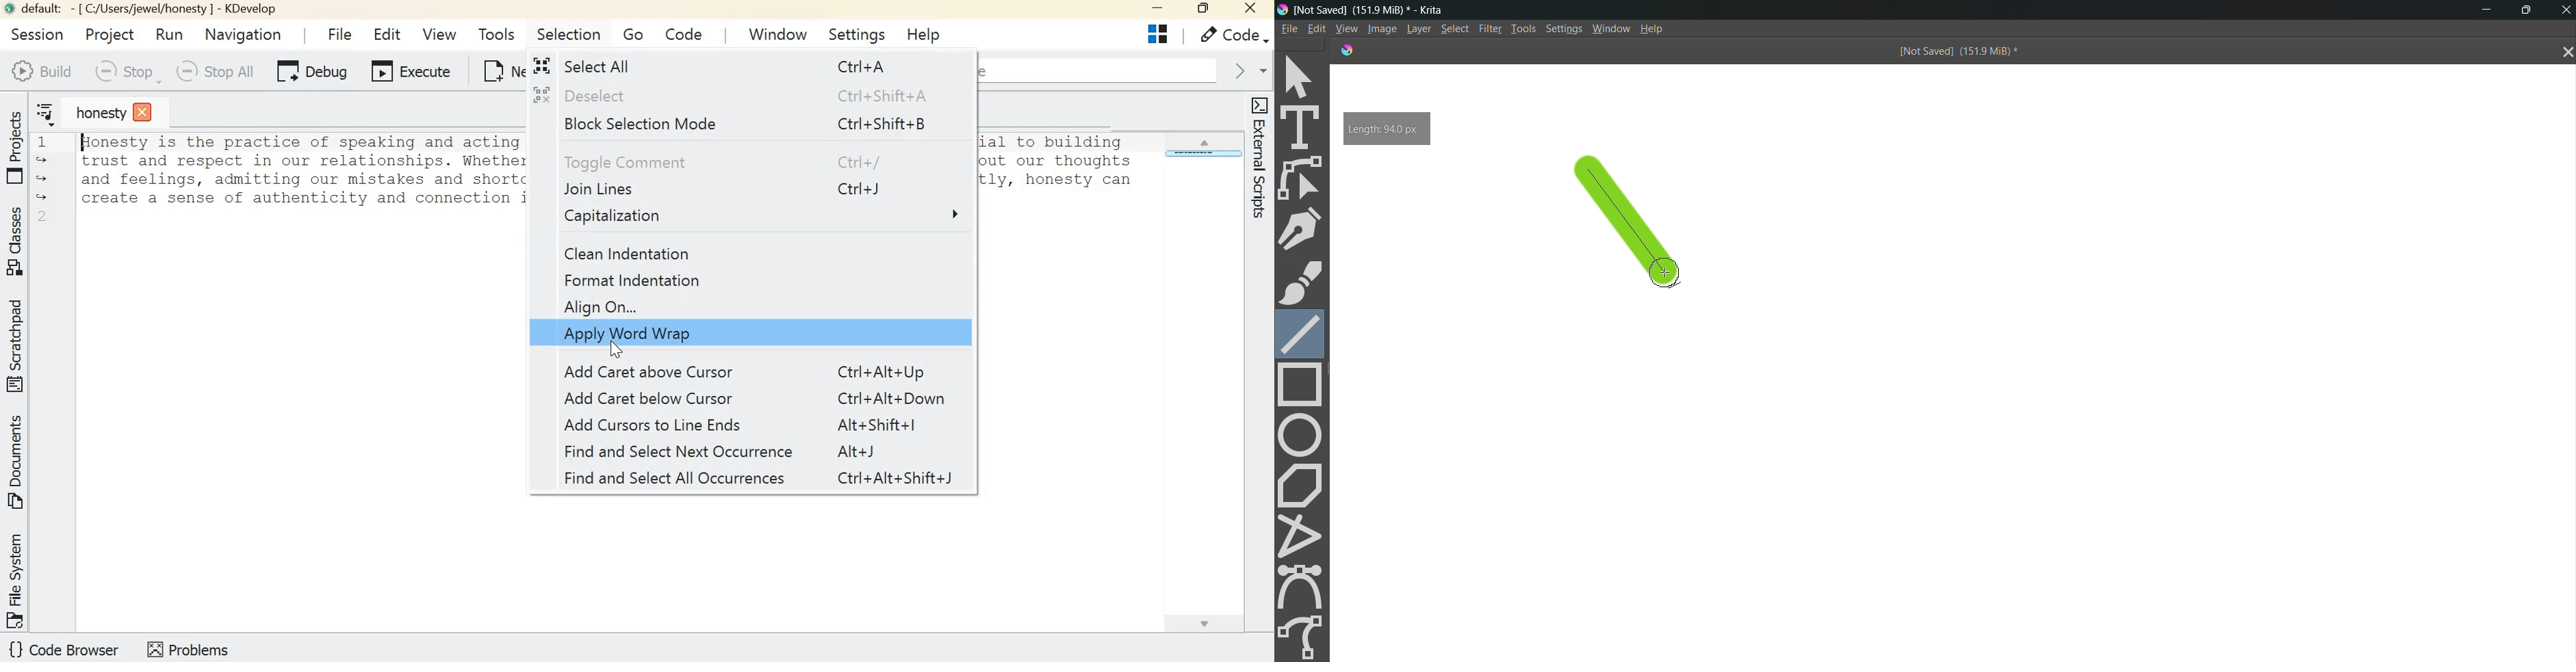 The height and width of the screenshot is (672, 2576). I want to click on File, so click(1288, 28).